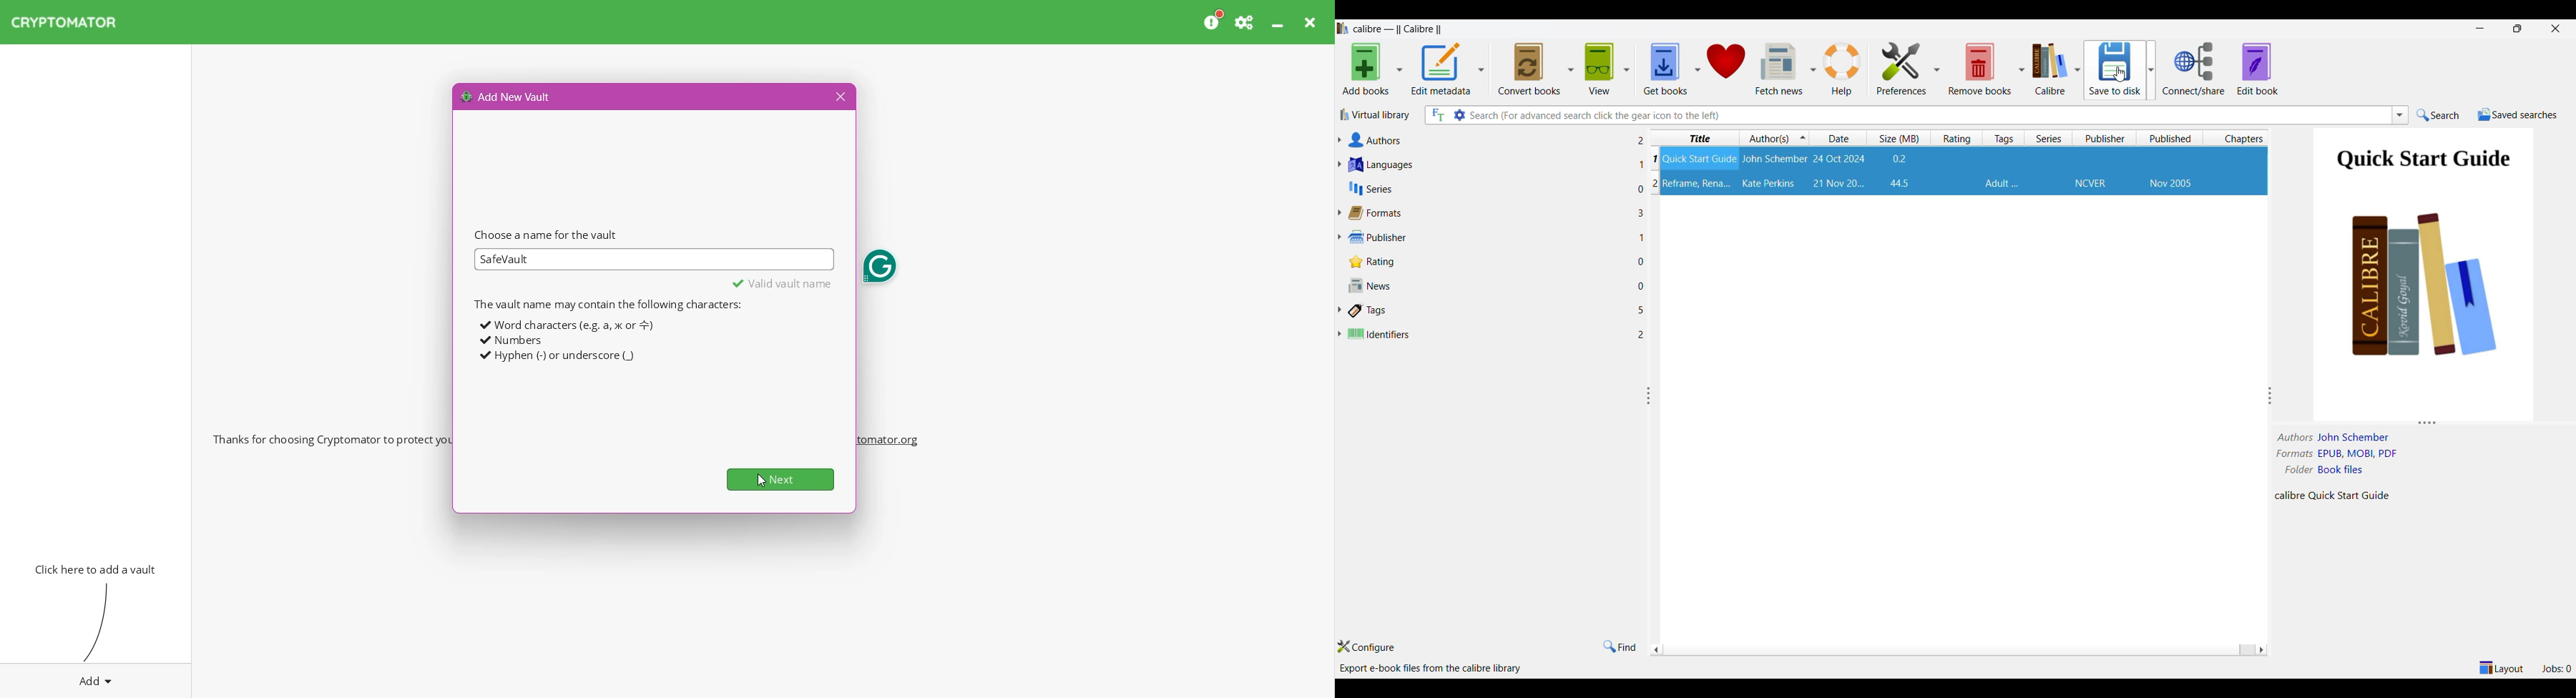 The height and width of the screenshot is (700, 2576). Describe the element at coordinates (1656, 651) in the screenshot. I see `scroll right` at that location.